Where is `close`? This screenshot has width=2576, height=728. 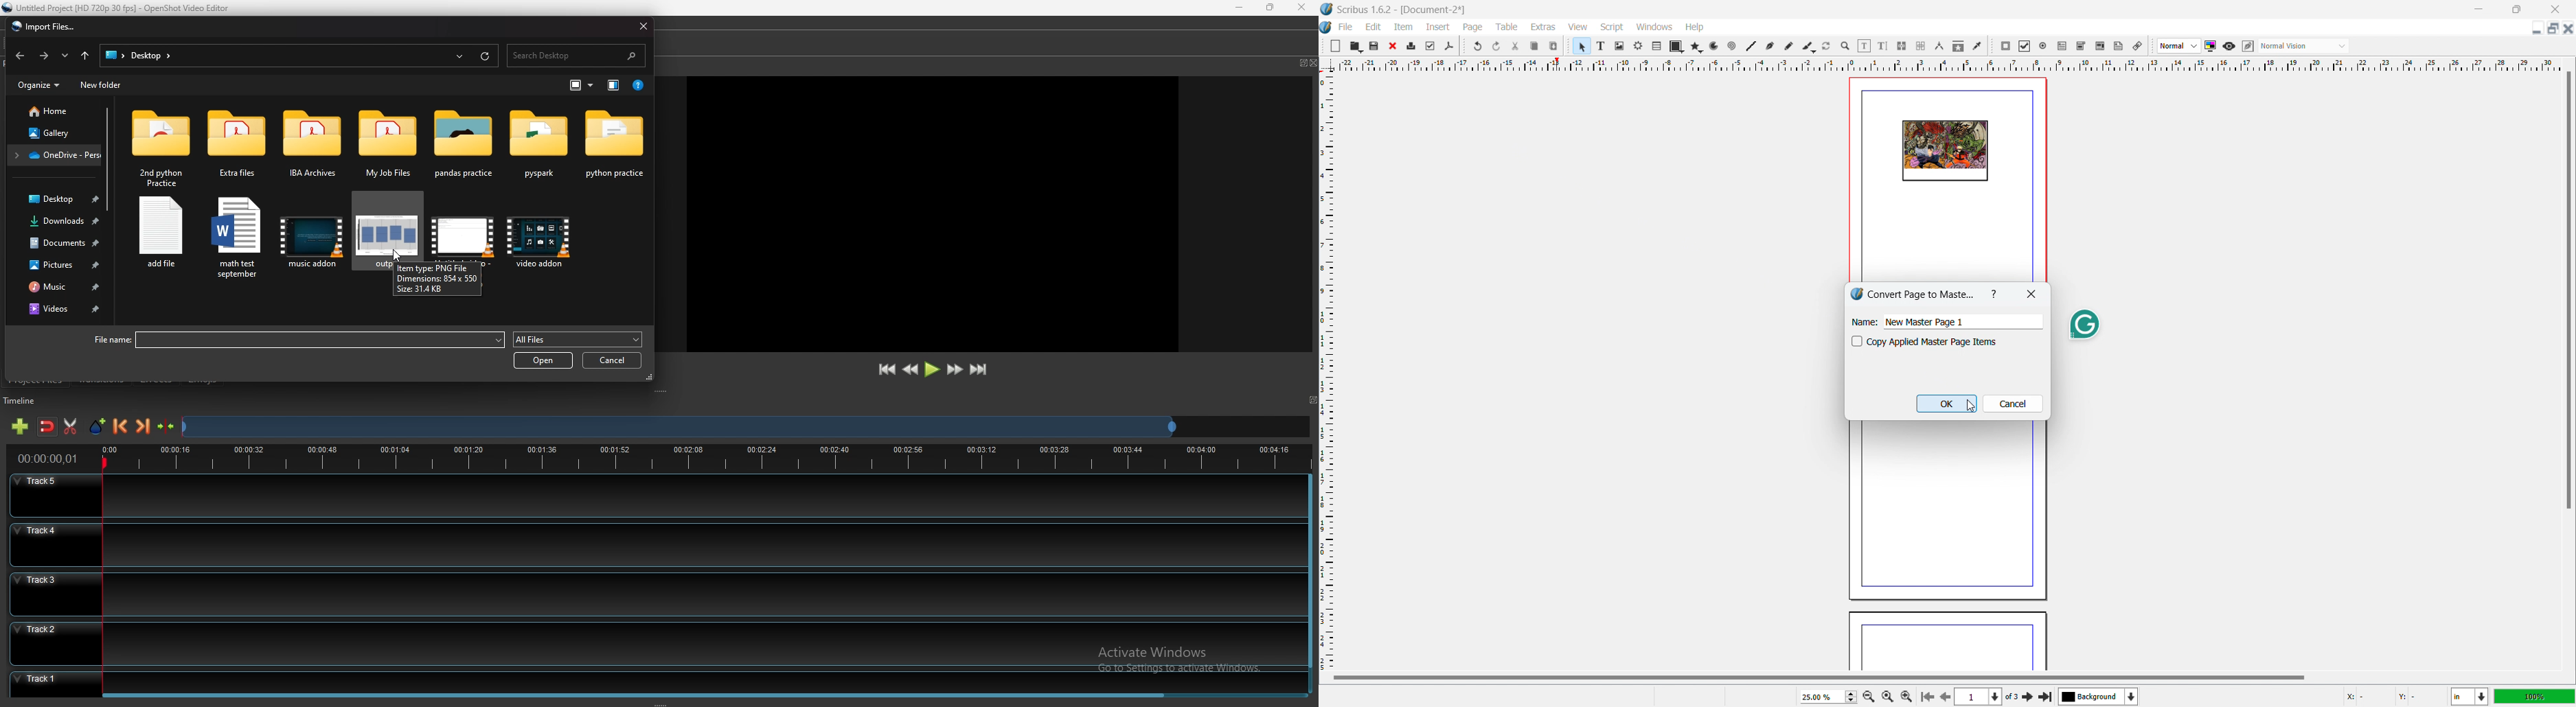
close is located at coordinates (1299, 7).